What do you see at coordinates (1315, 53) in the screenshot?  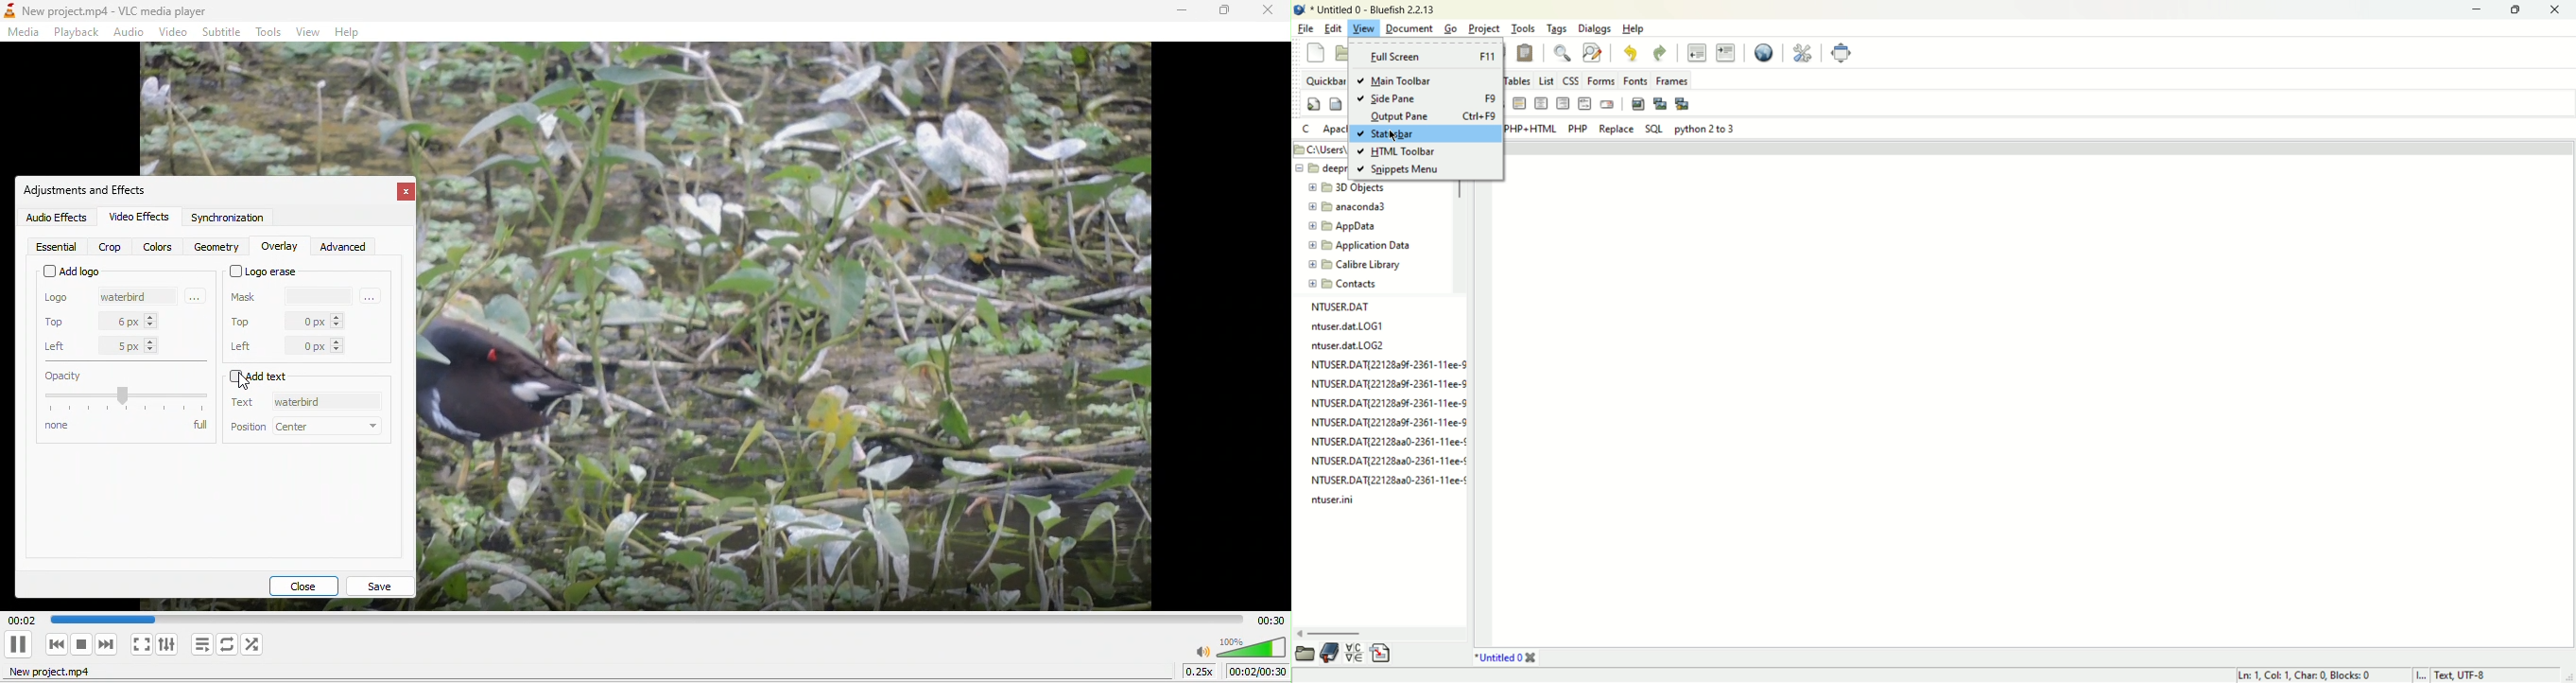 I see `new file` at bounding box center [1315, 53].